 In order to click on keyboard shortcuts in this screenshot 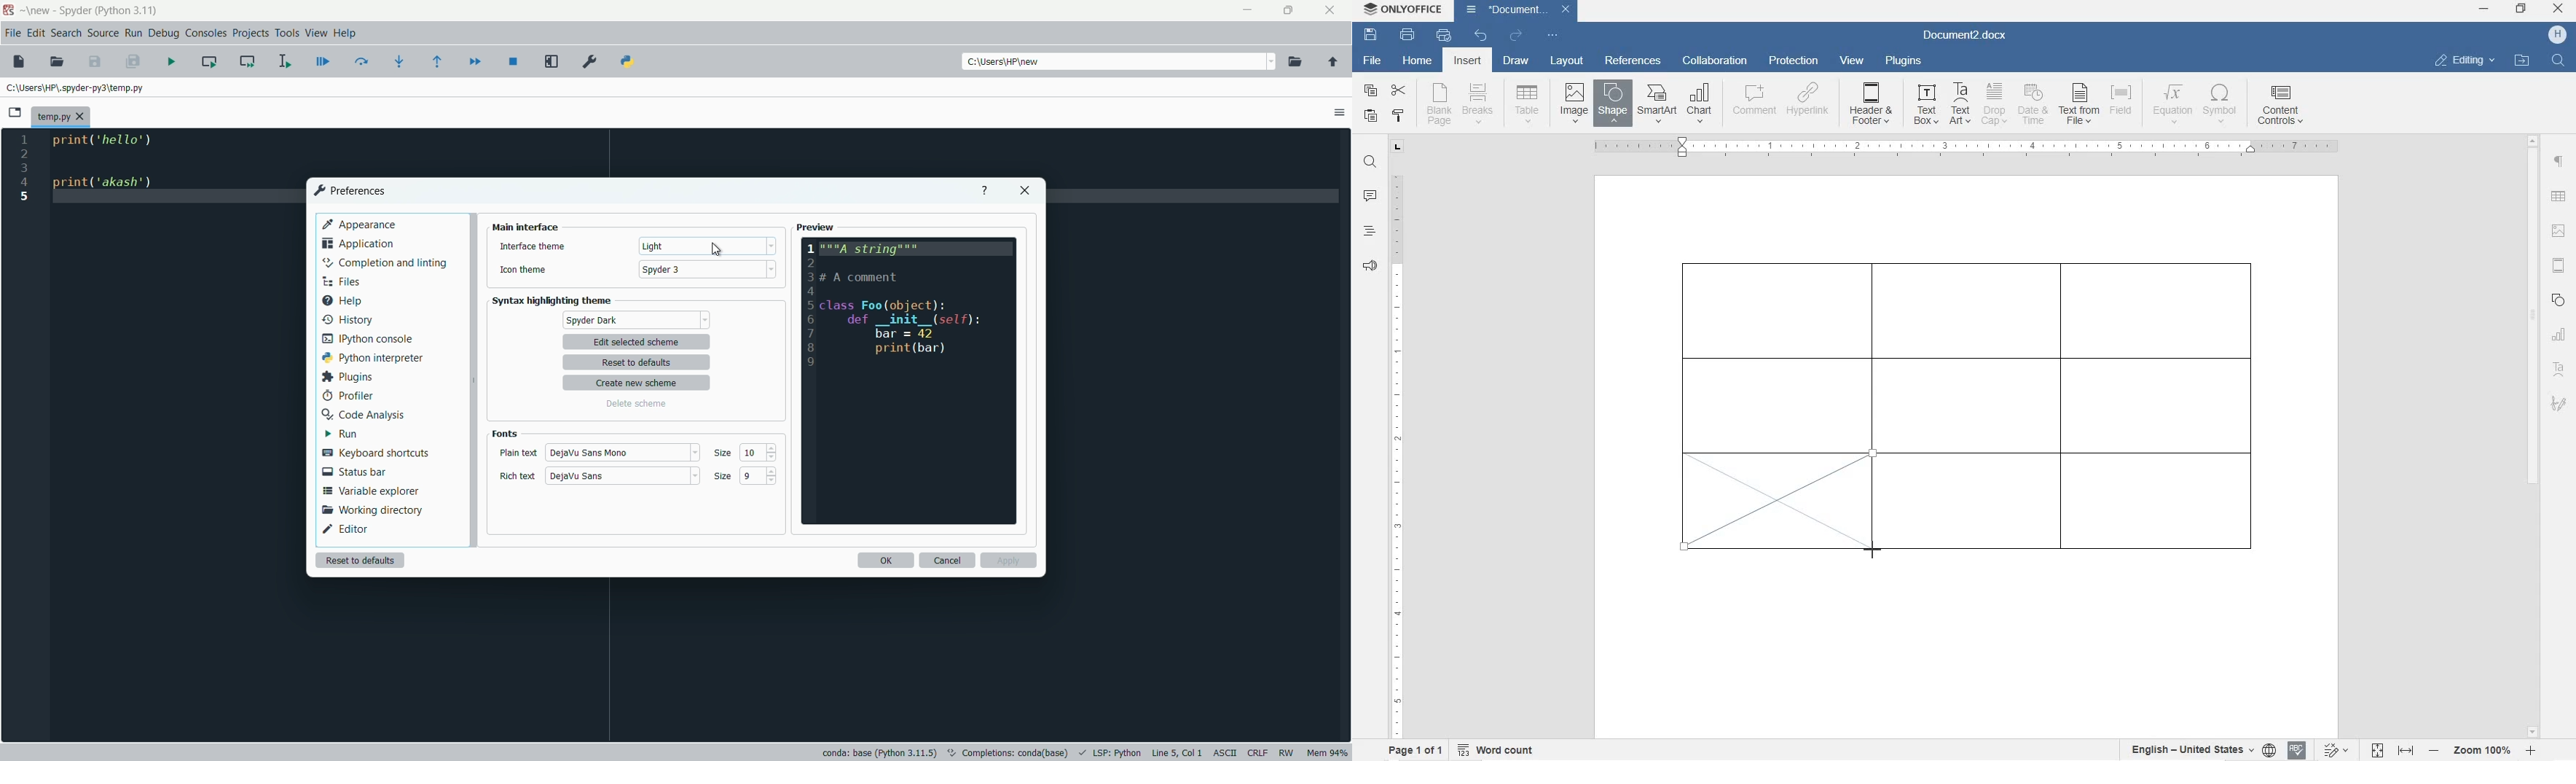, I will do `click(374, 454)`.